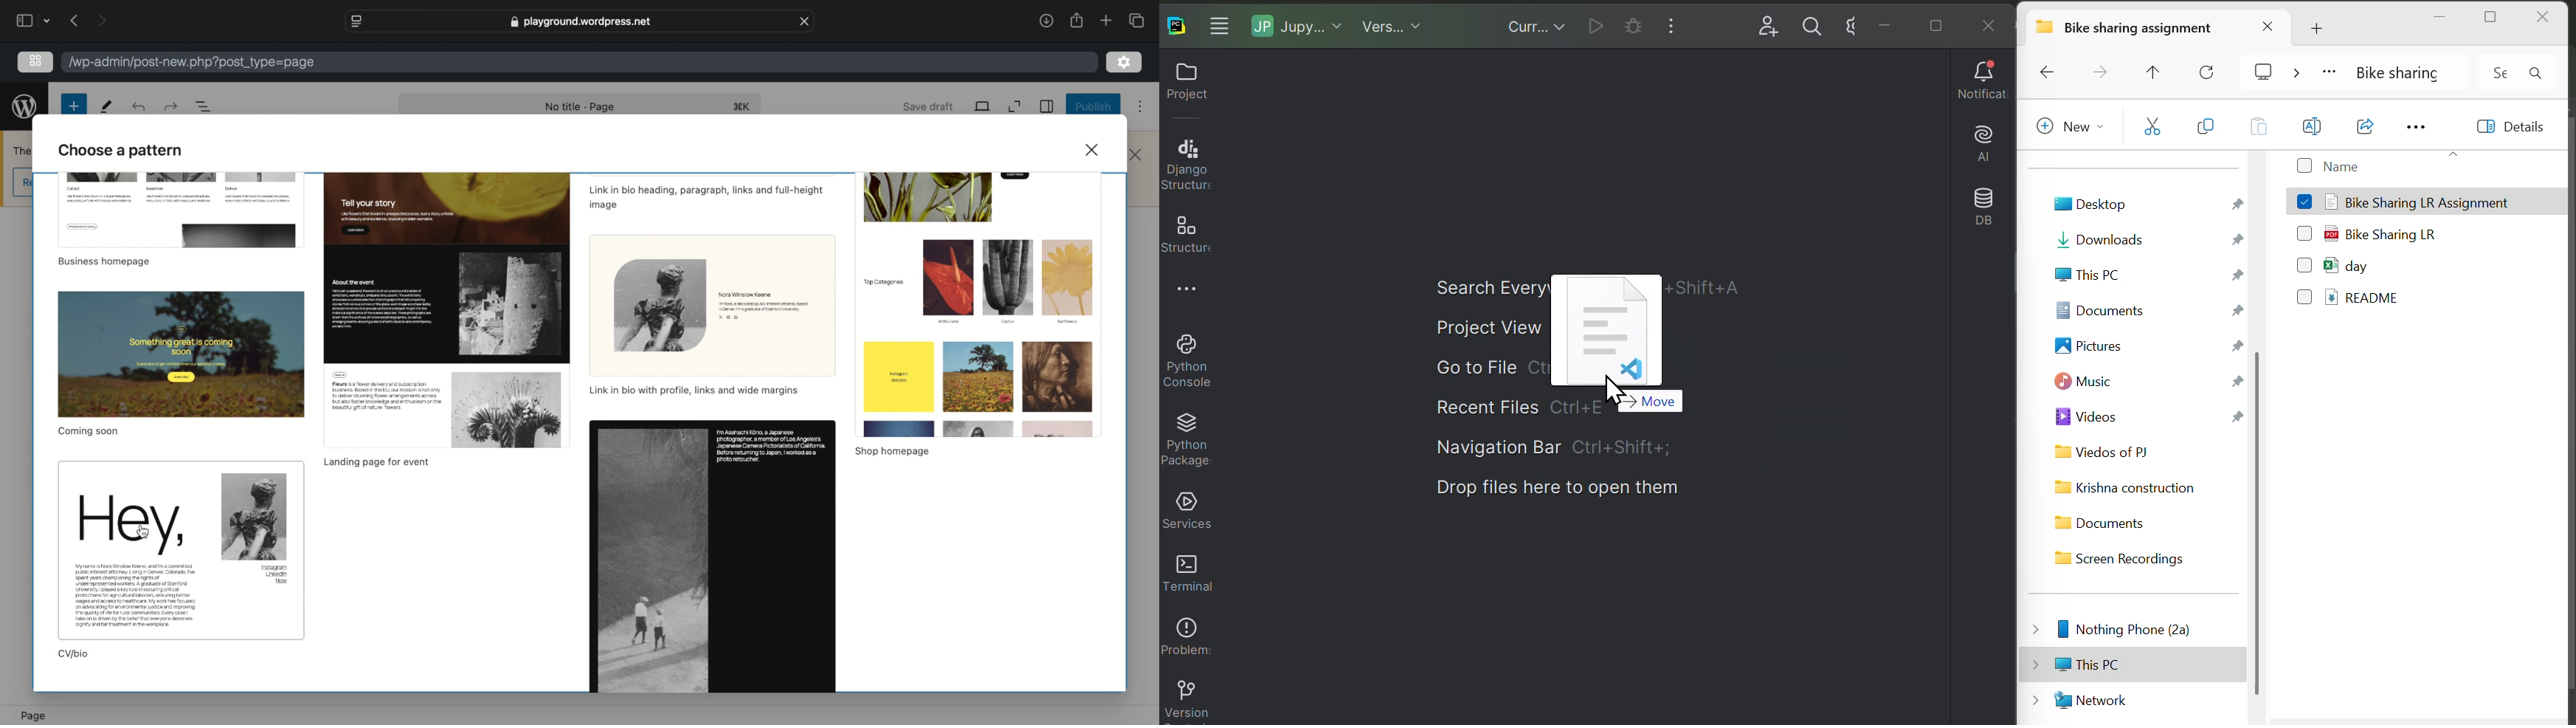 The width and height of the screenshot is (2576, 728). What do you see at coordinates (356, 21) in the screenshot?
I see `website settings` at bounding box center [356, 21].